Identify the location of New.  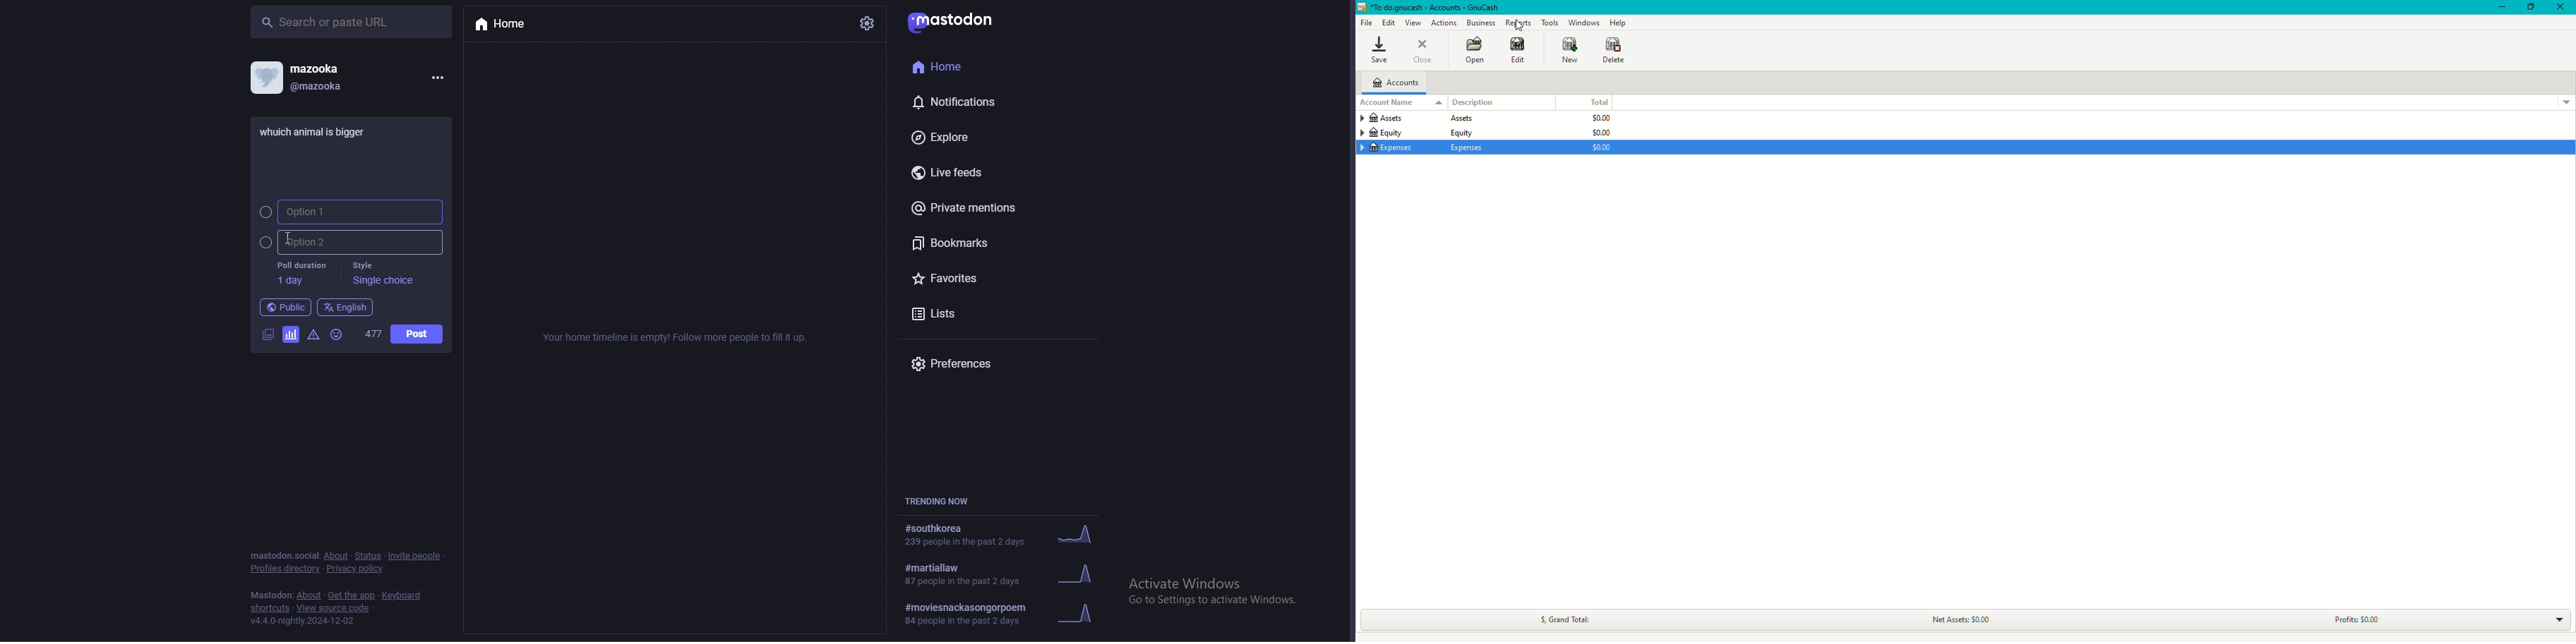
(1568, 51).